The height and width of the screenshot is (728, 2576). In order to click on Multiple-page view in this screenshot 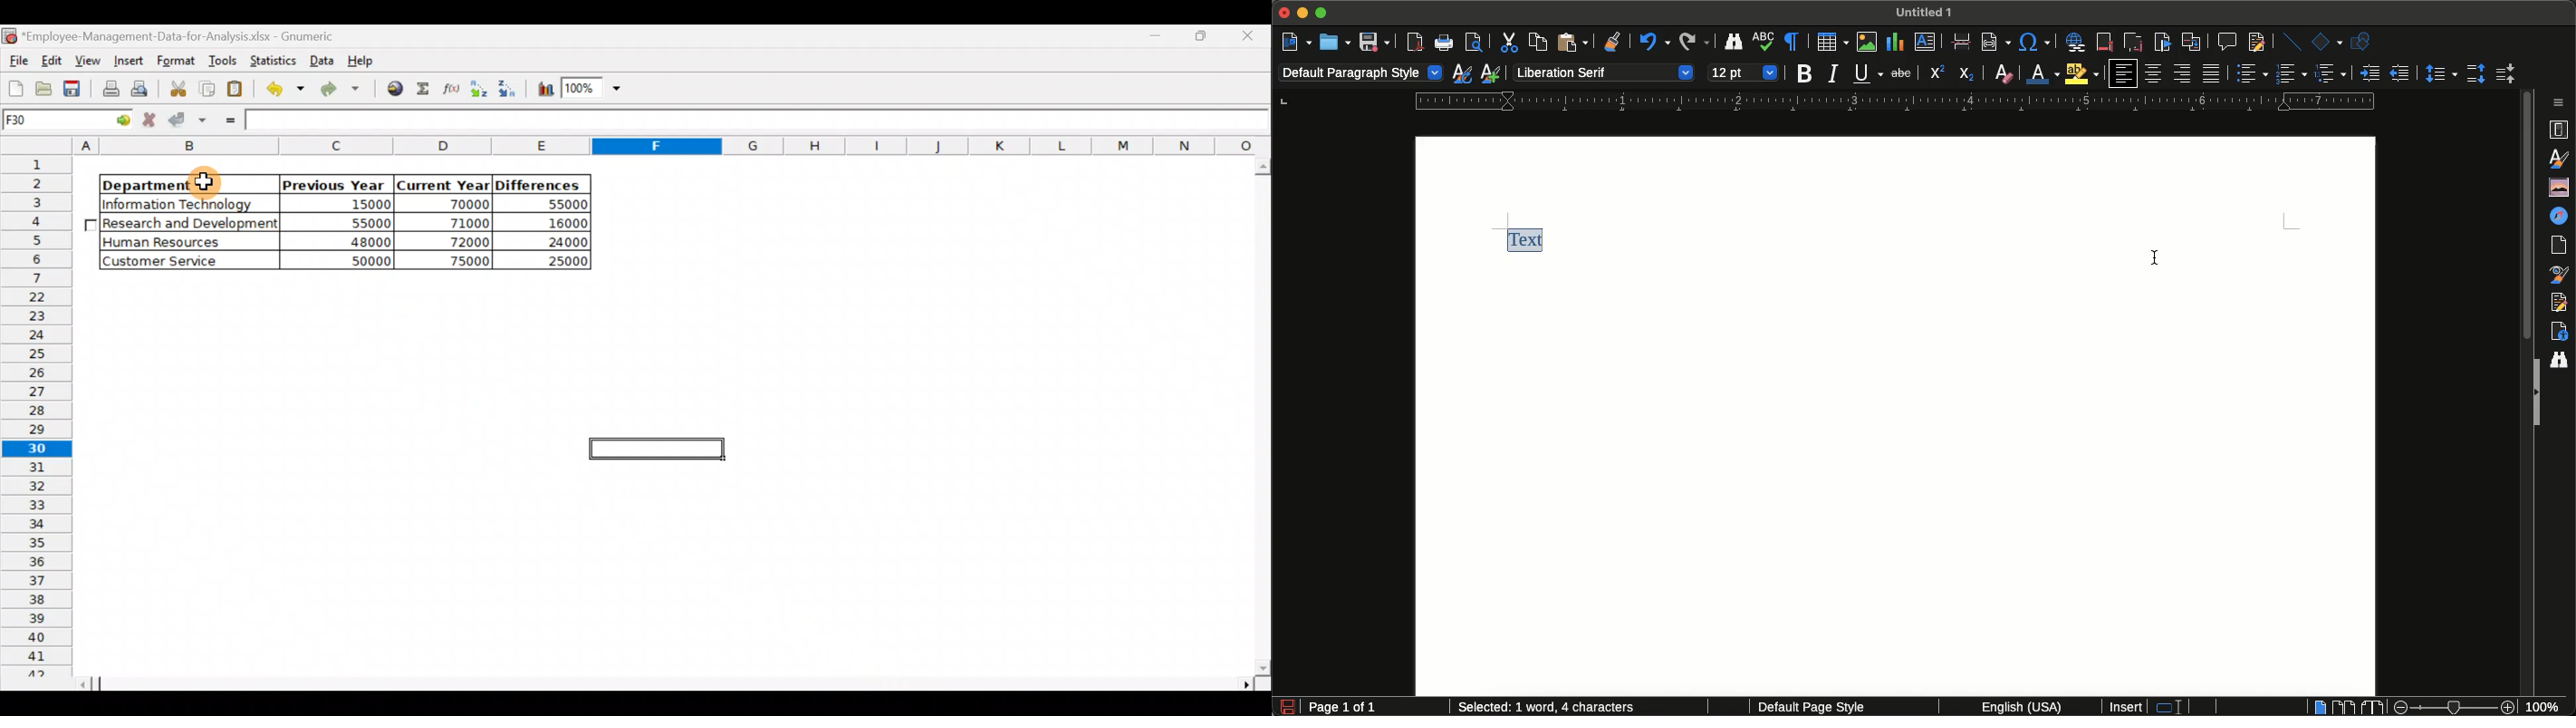, I will do `click(2343, 706)`.